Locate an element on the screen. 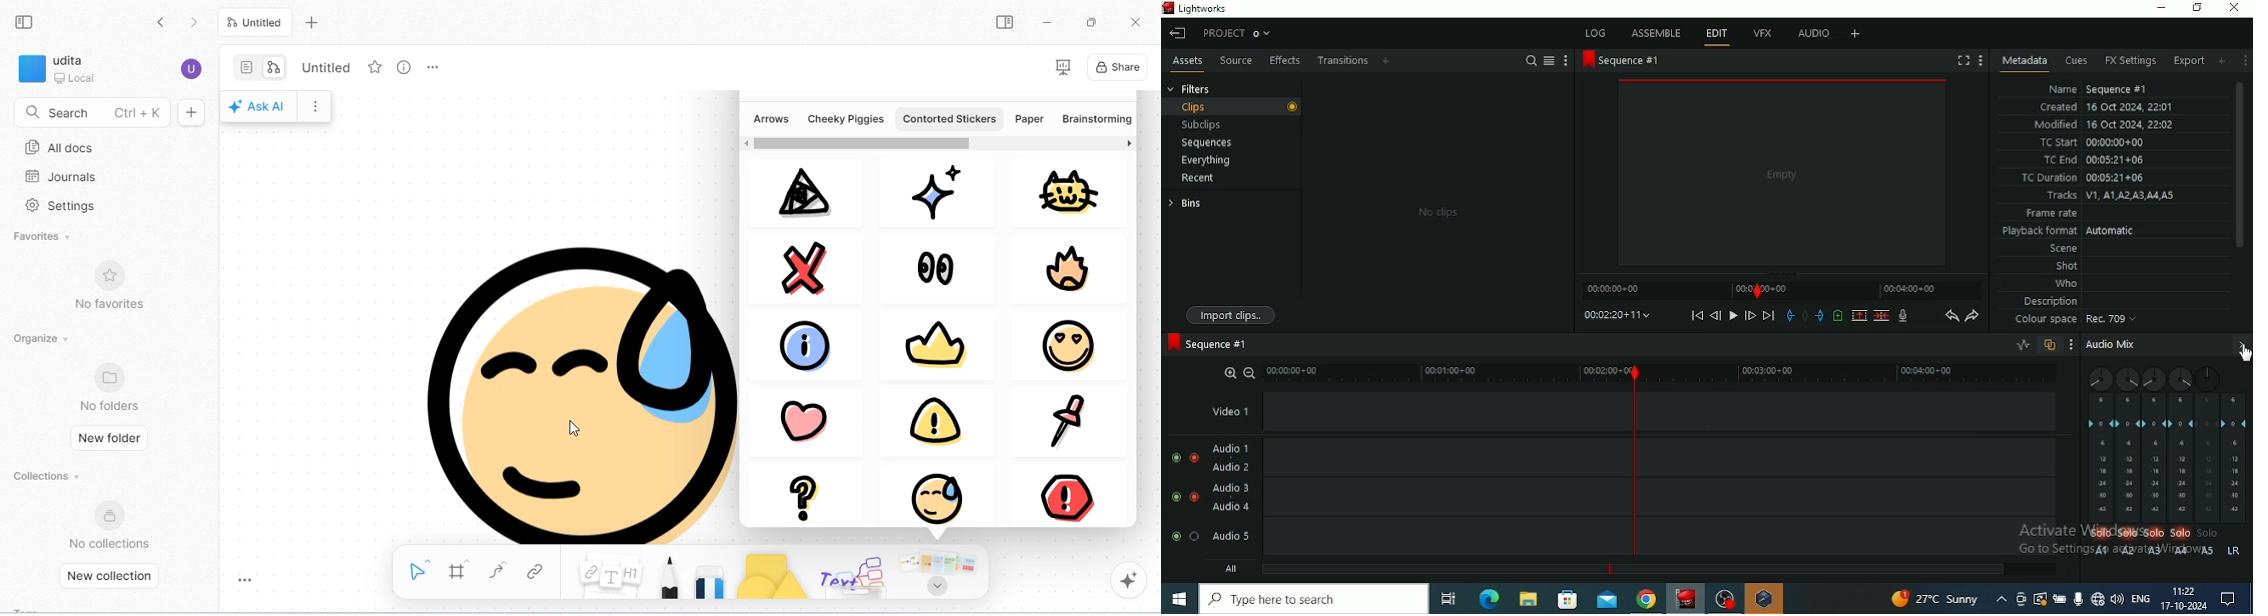 The width and height of the screenshot is (2268, 616). Zoom out is located at coordinates (1249, 372).